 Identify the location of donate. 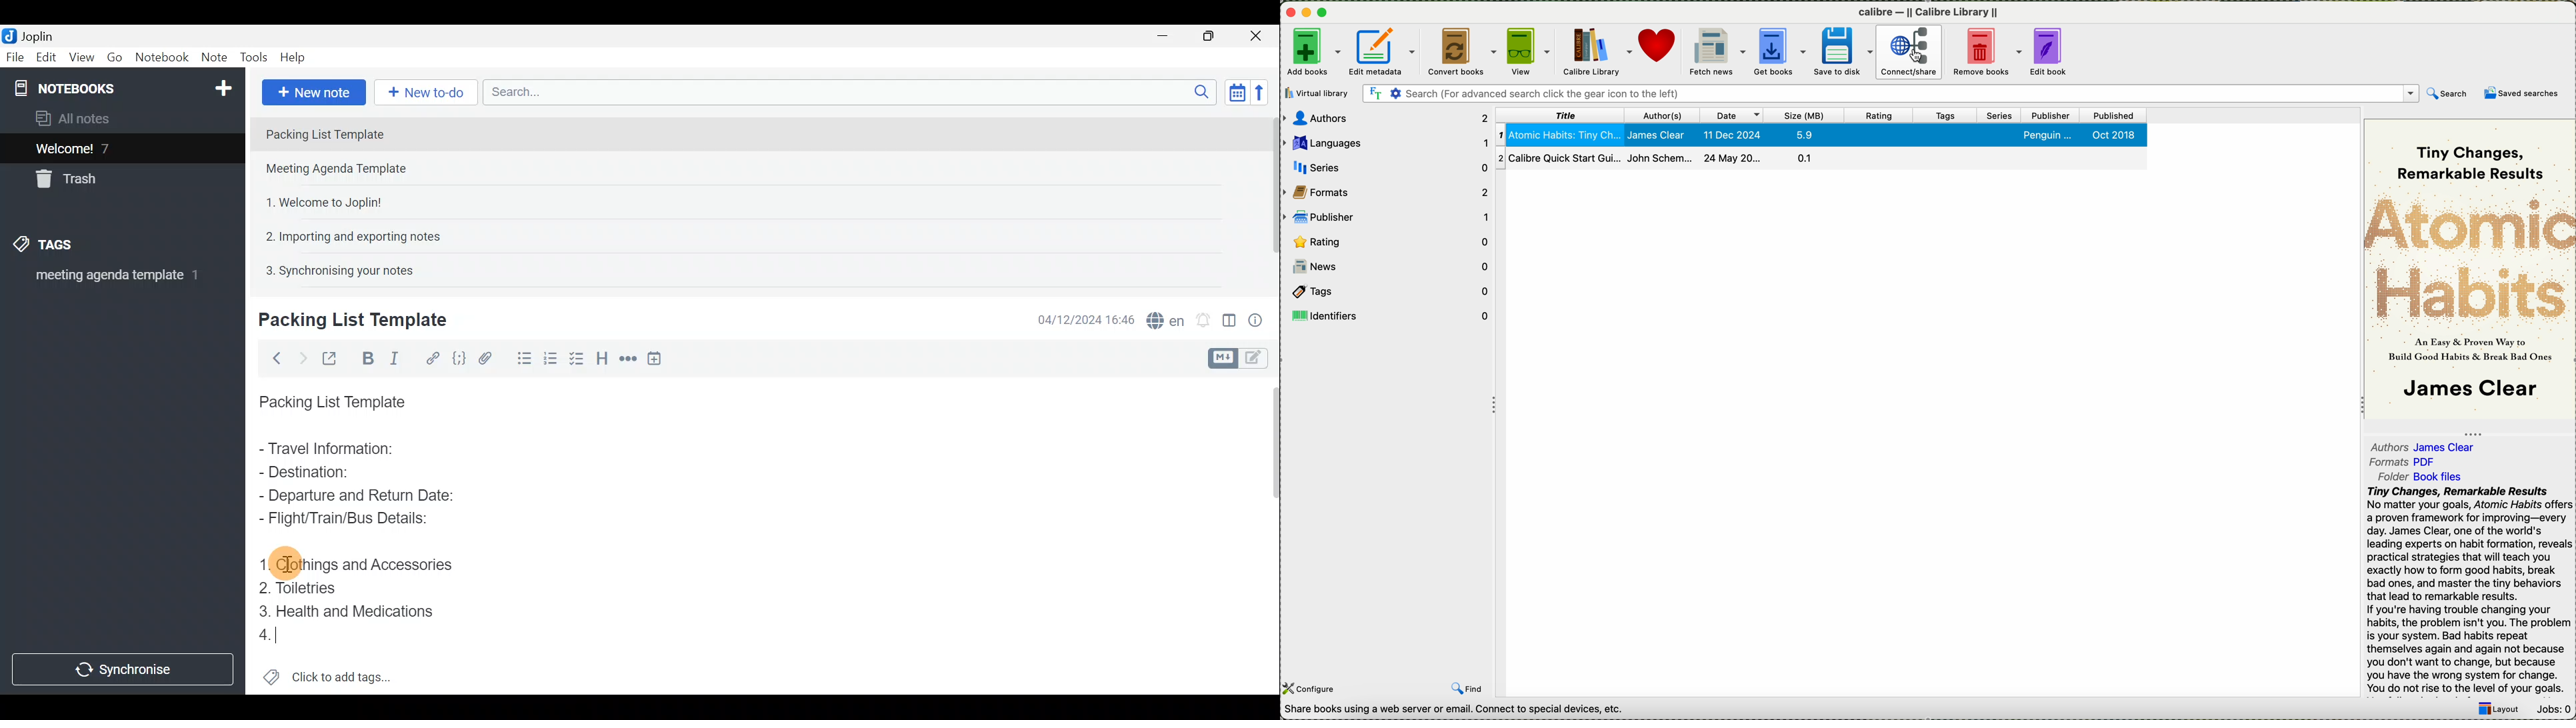
(1660, 48).